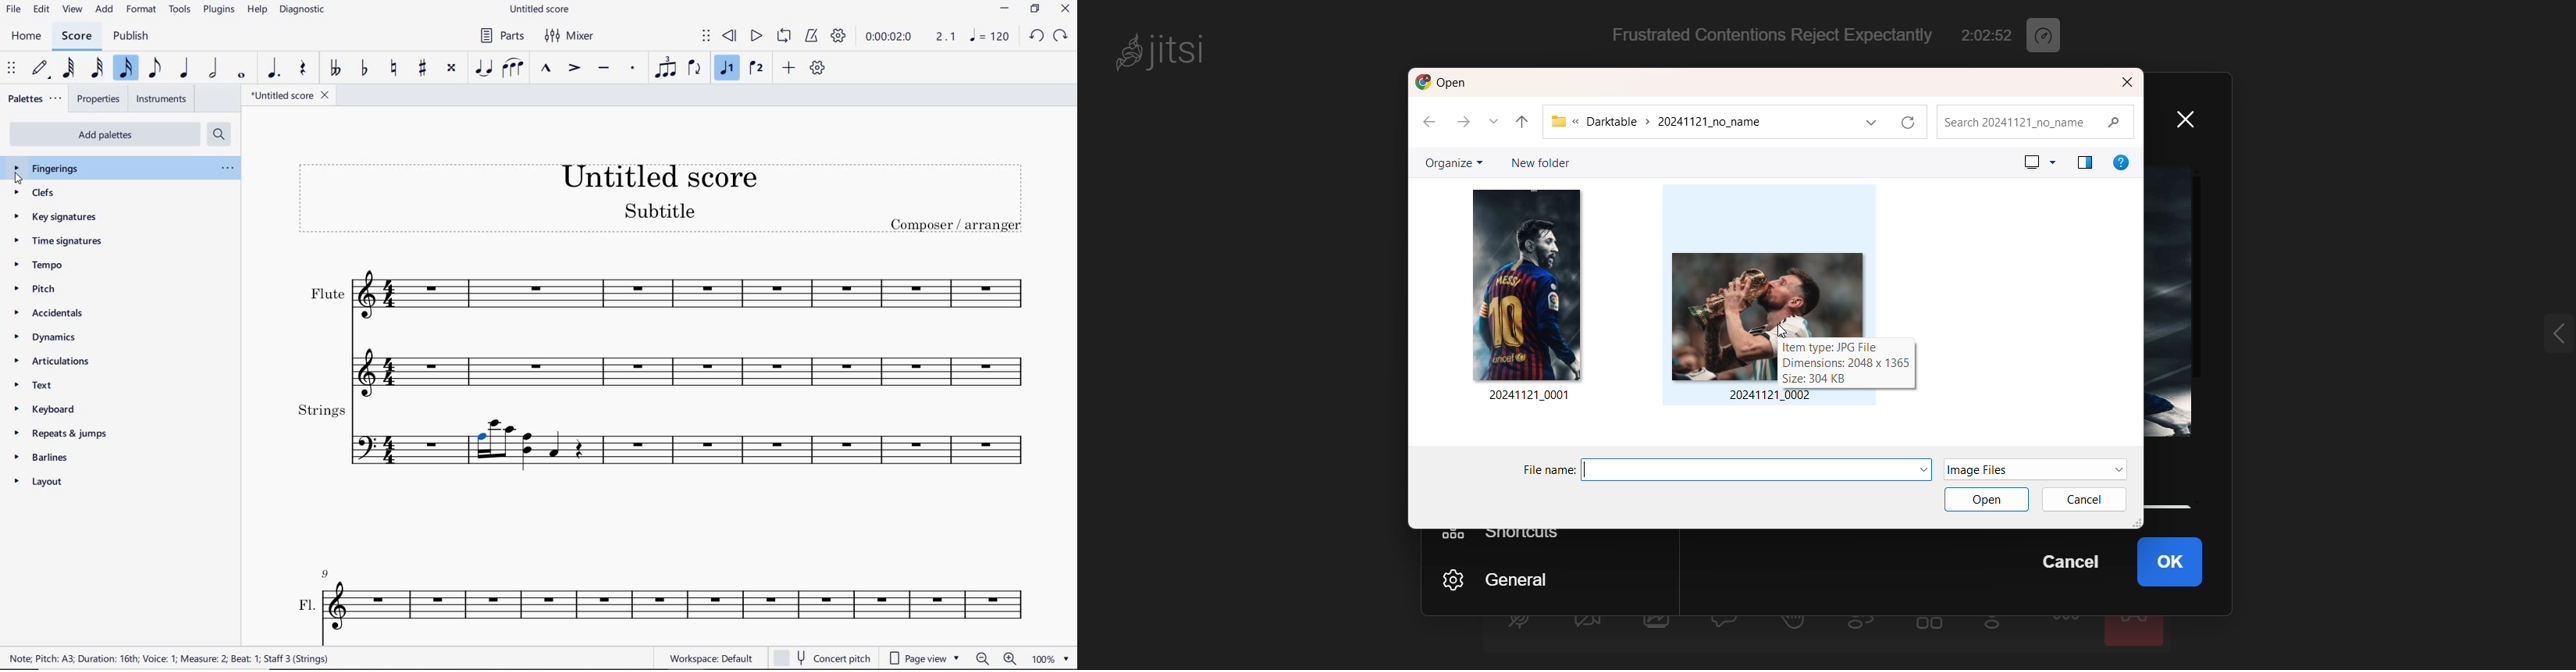  What do you see at coordinates (997, 658) in the screenshot?
I see `zoom out or zoom in` at bounding box center [997, 658].